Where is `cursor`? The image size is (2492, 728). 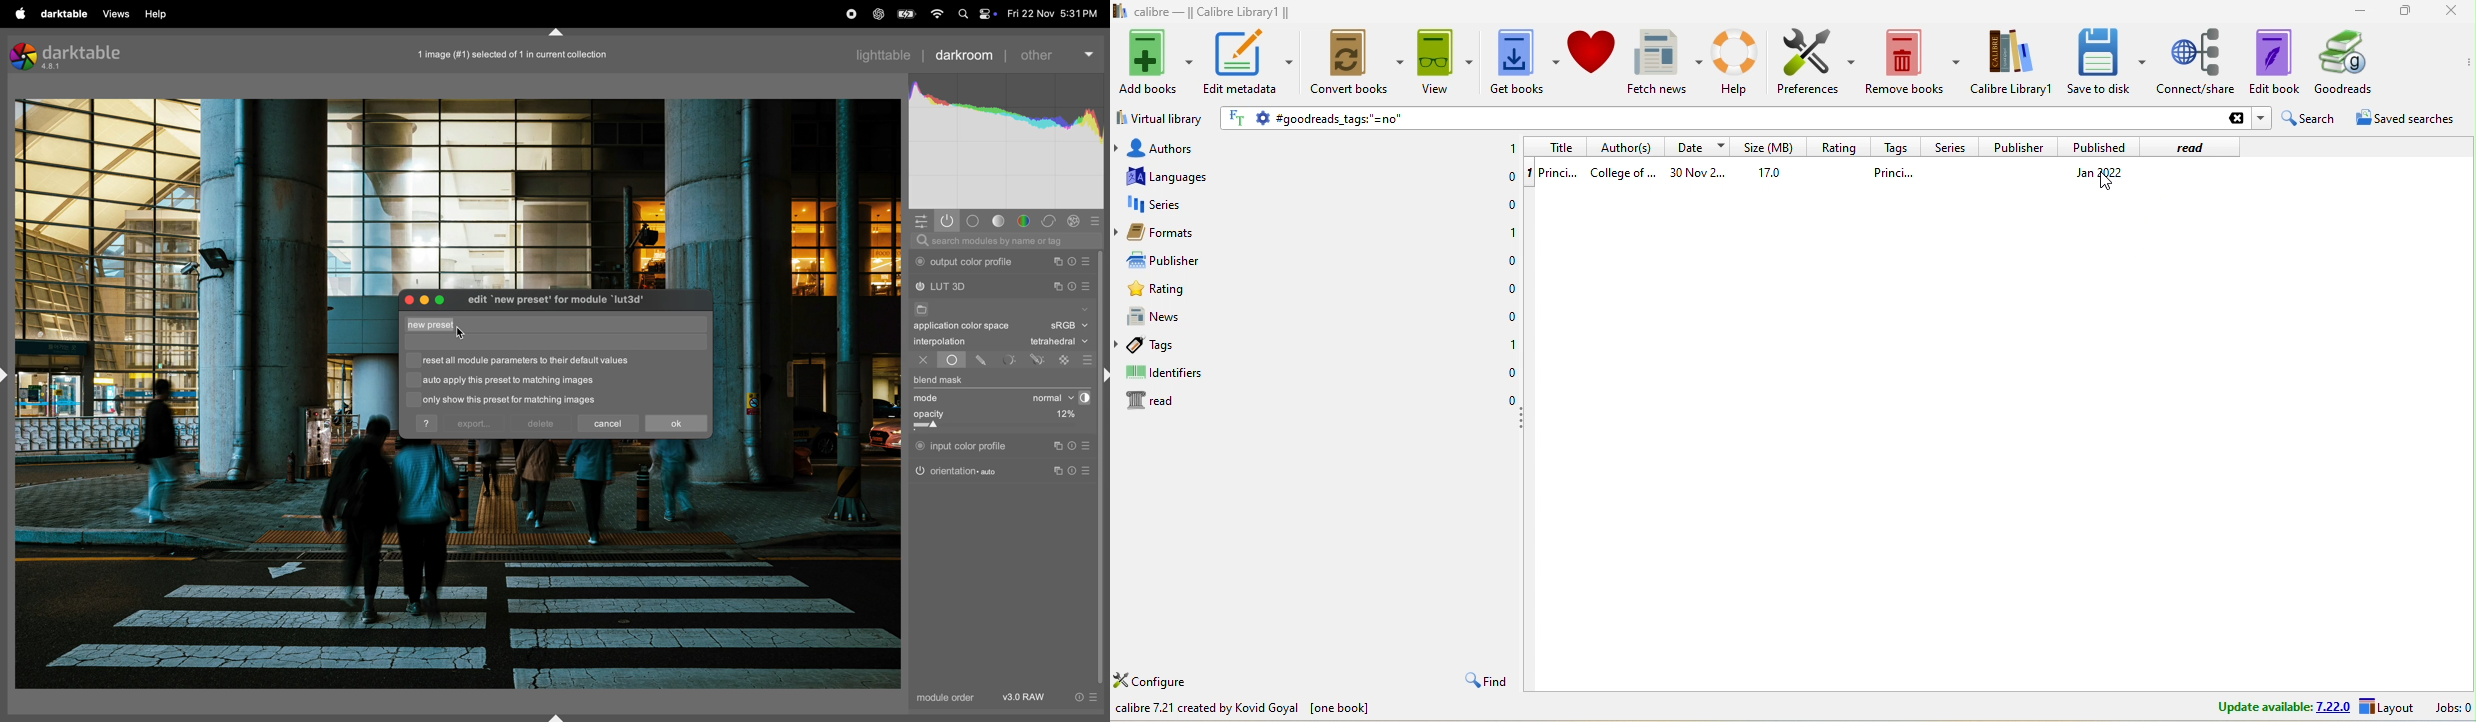 cursor is located at coordinates (2110, 186).